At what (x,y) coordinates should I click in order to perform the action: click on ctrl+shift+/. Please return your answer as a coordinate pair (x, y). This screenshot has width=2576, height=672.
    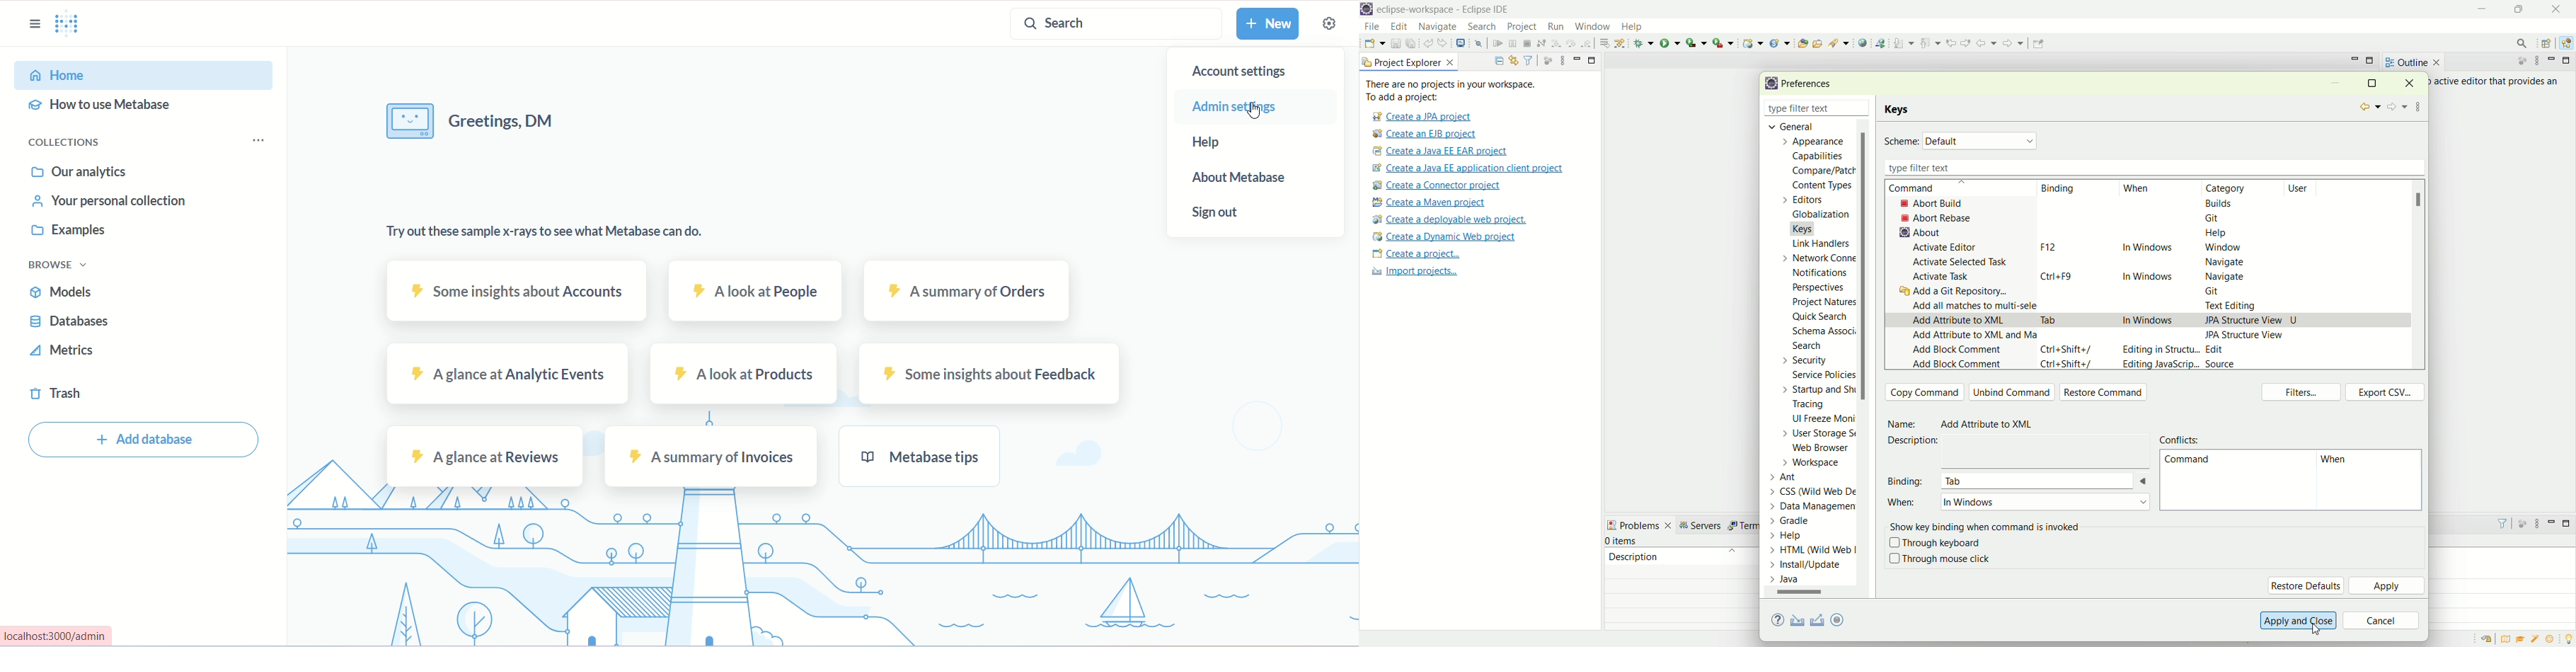
    Looking at the image, I should click on (2067, 349).